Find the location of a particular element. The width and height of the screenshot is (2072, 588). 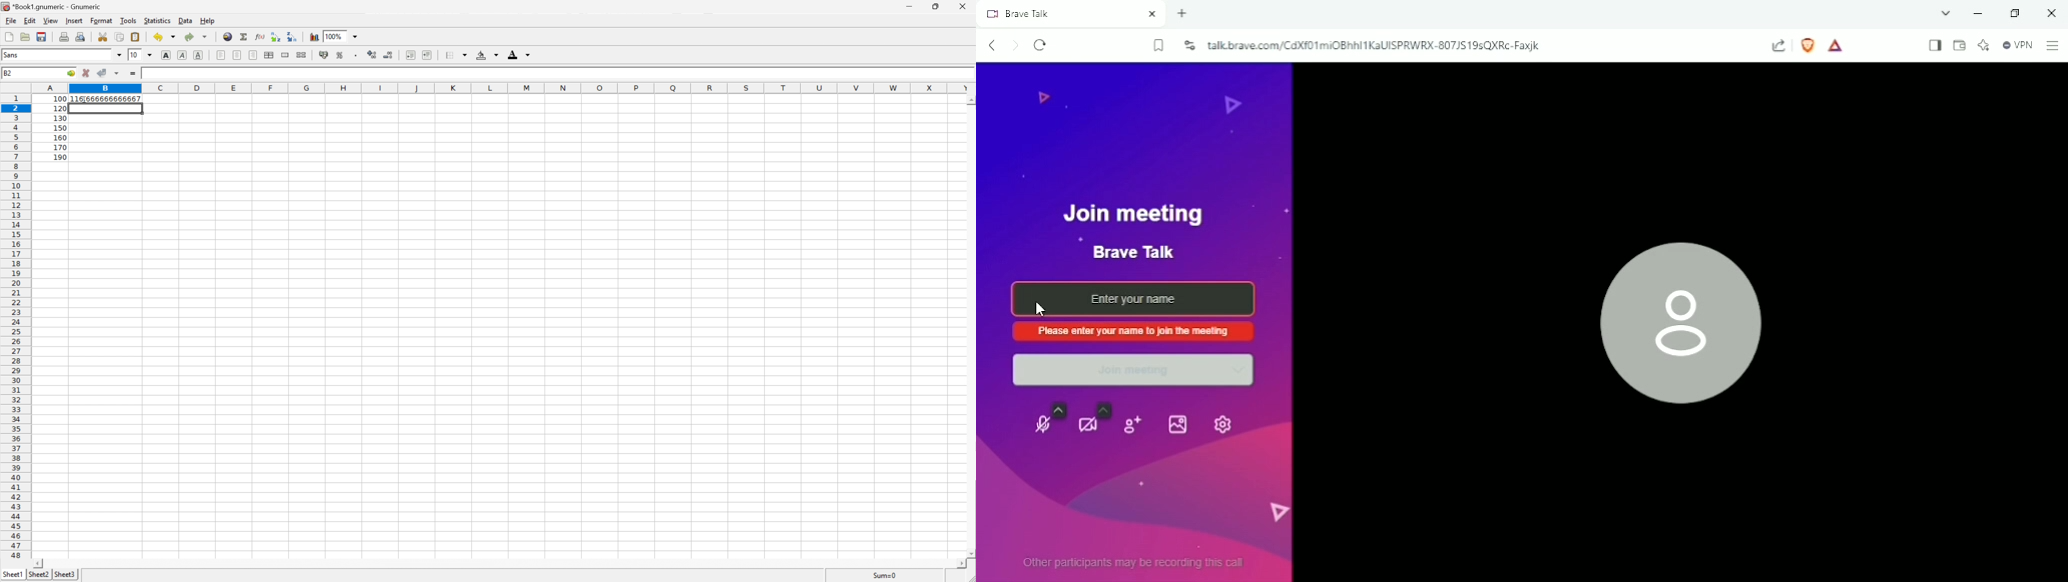

Go to is located at coordinates (71, 74).